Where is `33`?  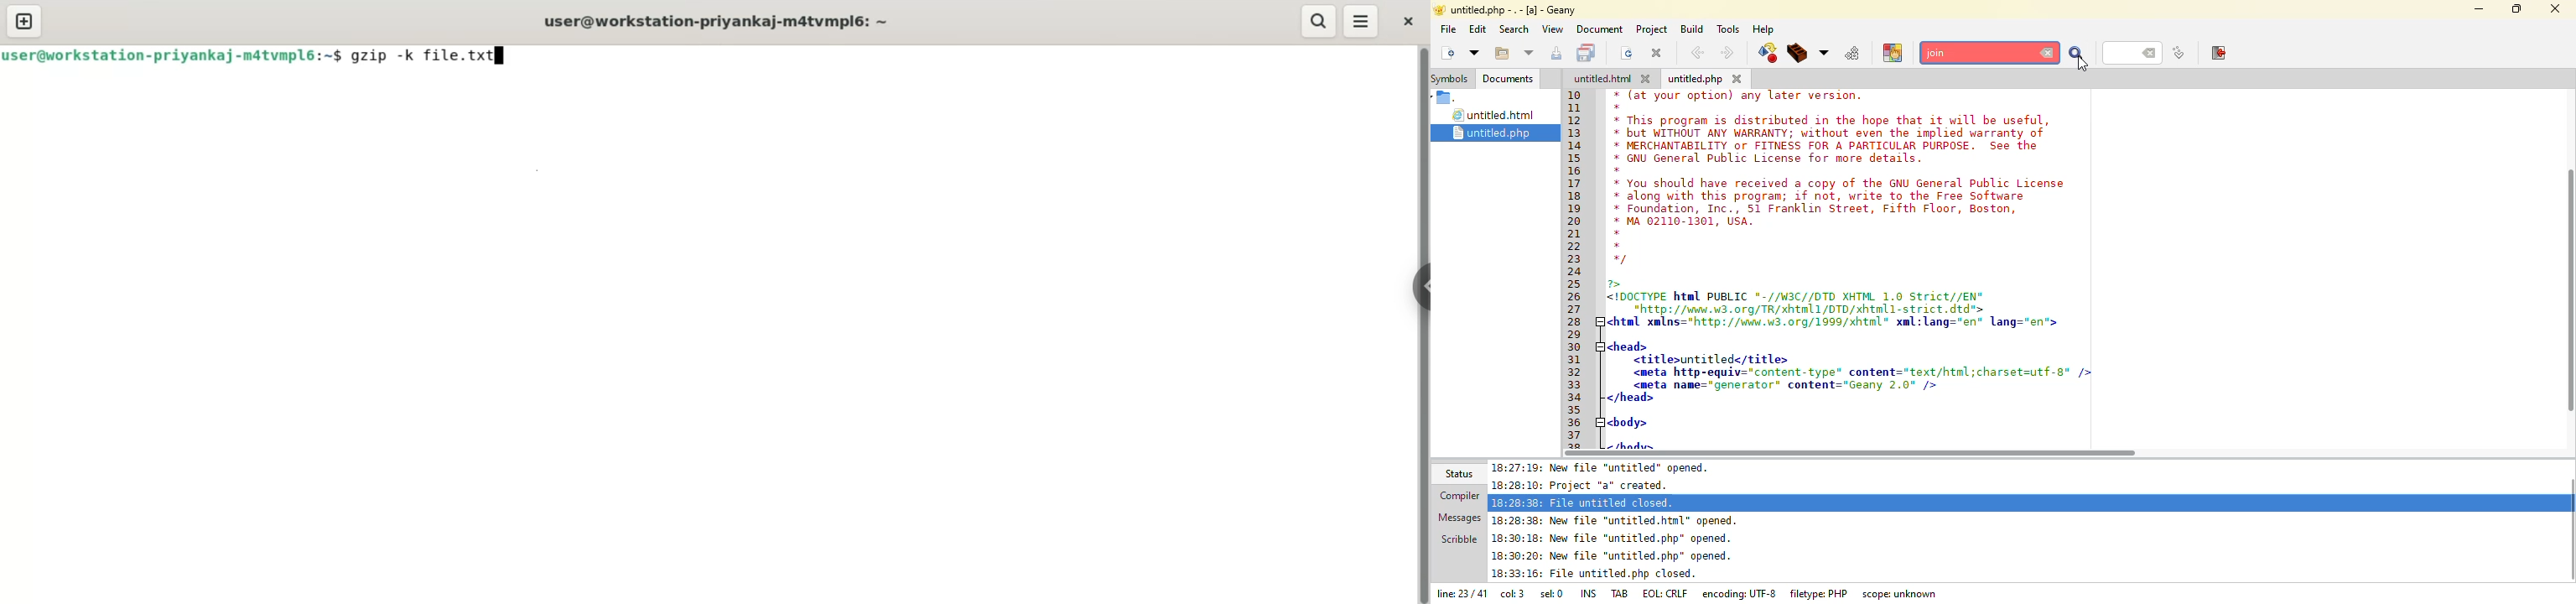
33 is located at coordinates (1575, 385).